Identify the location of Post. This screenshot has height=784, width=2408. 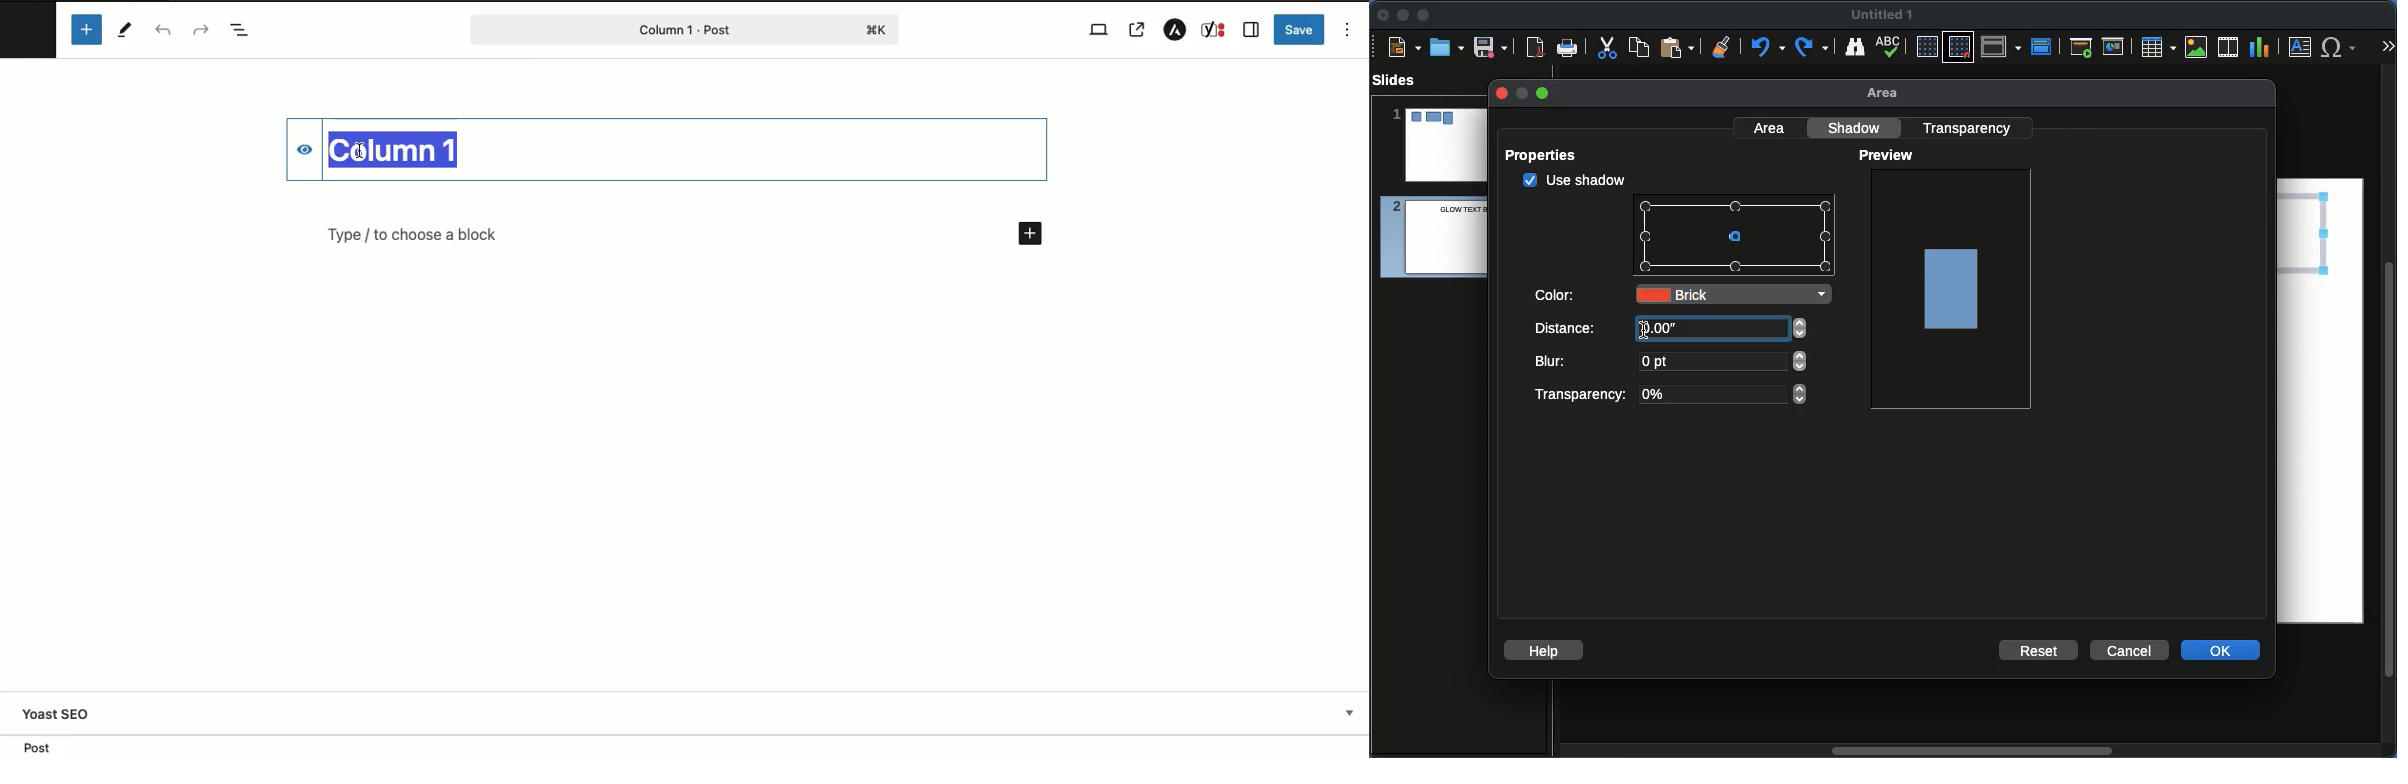
(684, 29).